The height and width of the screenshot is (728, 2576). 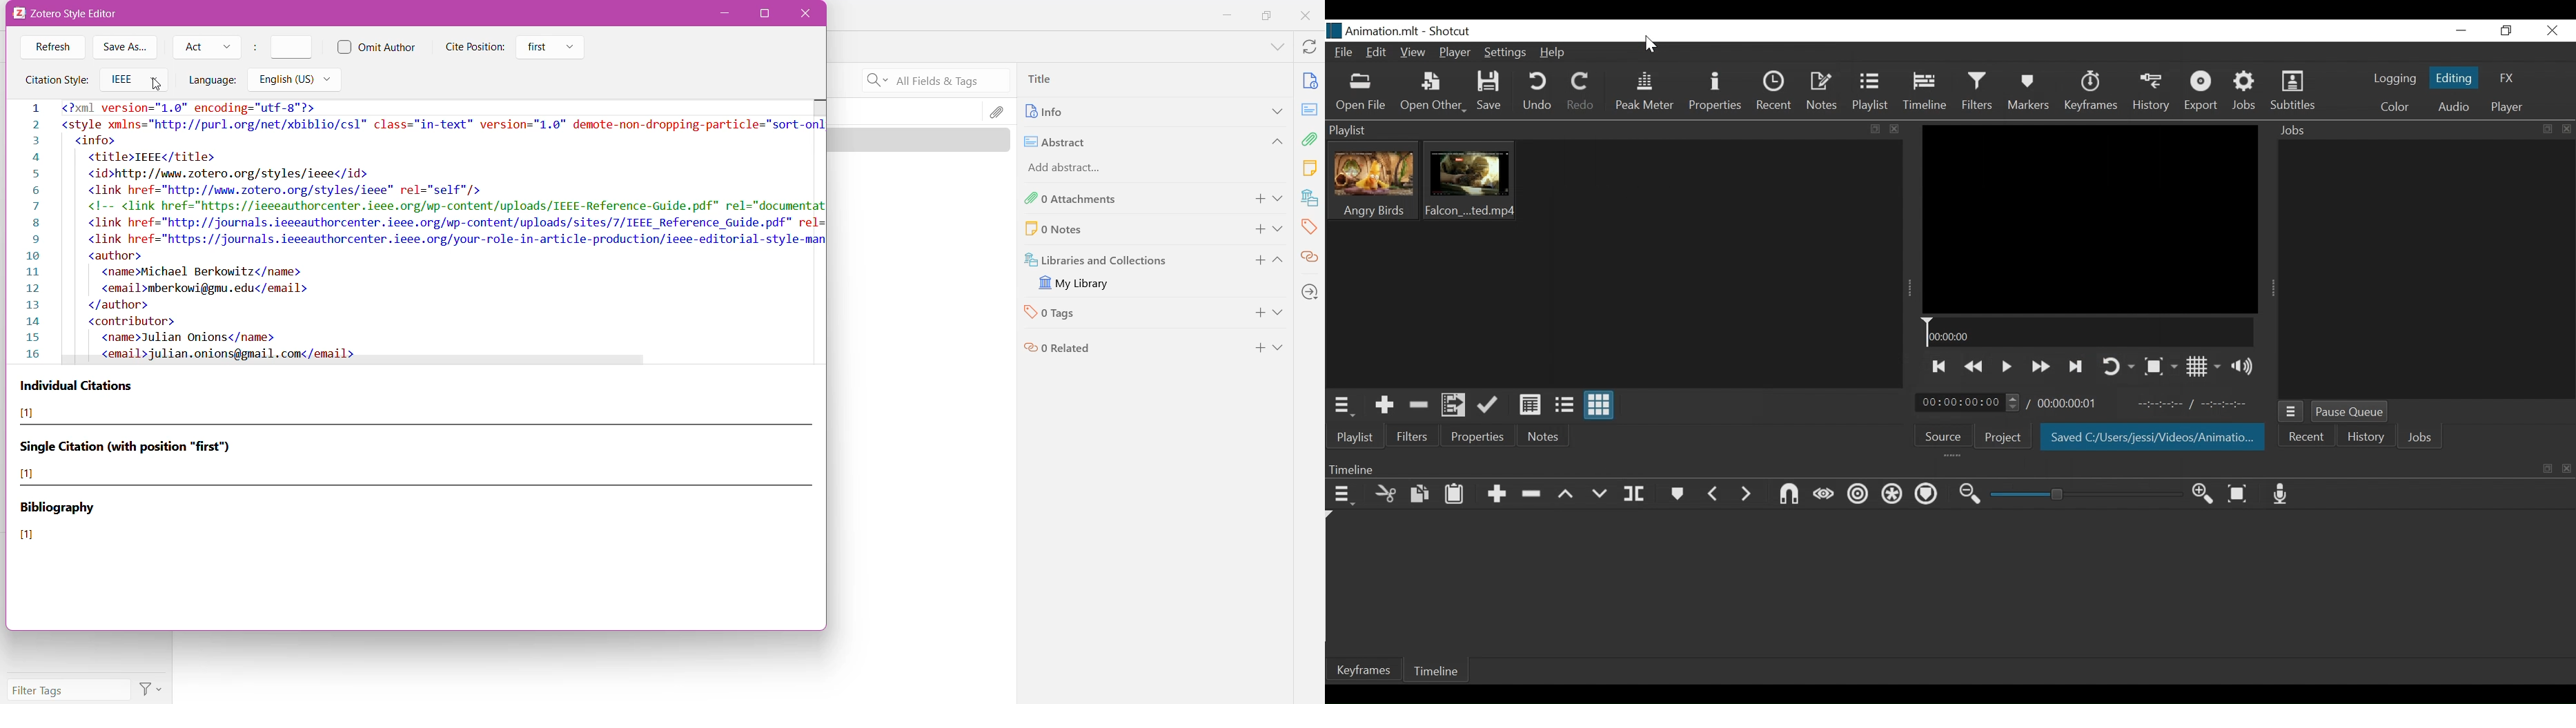 What do you see at coordinates (2418, 438) in the screenshot?
I see `Jobs` at bounding box center [2418, 438].